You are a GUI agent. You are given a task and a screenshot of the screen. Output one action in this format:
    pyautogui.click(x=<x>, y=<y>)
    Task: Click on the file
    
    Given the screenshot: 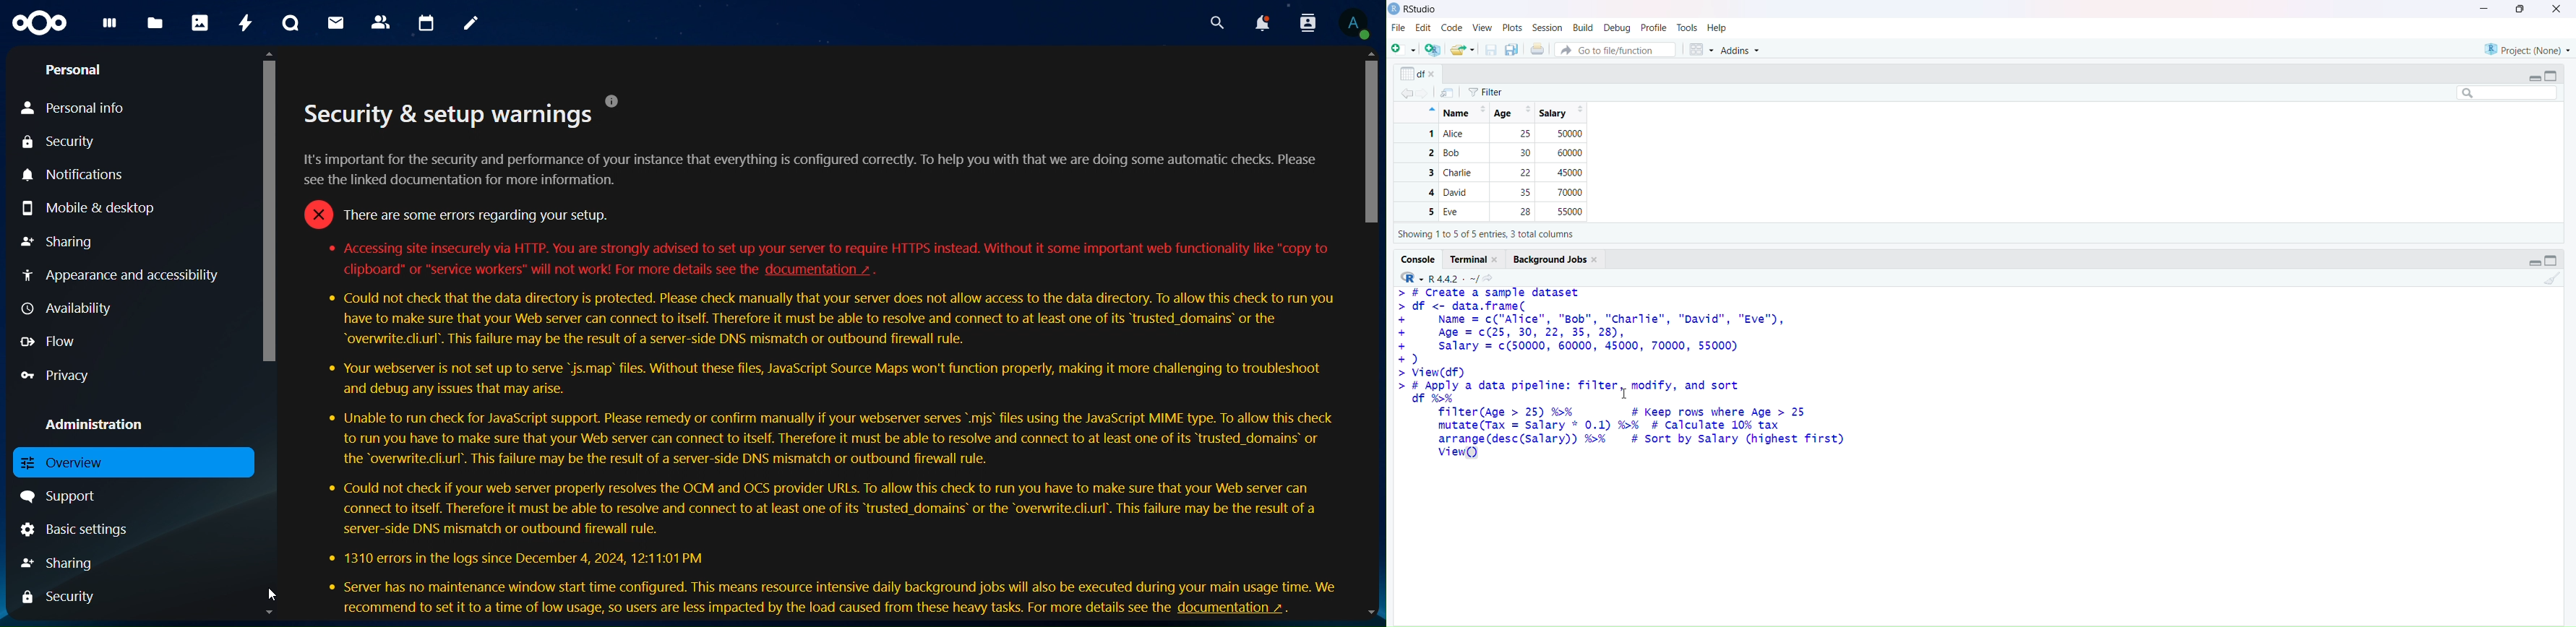 What is the action you would take?
    pyautogui.click(x=1399, y=28)
    